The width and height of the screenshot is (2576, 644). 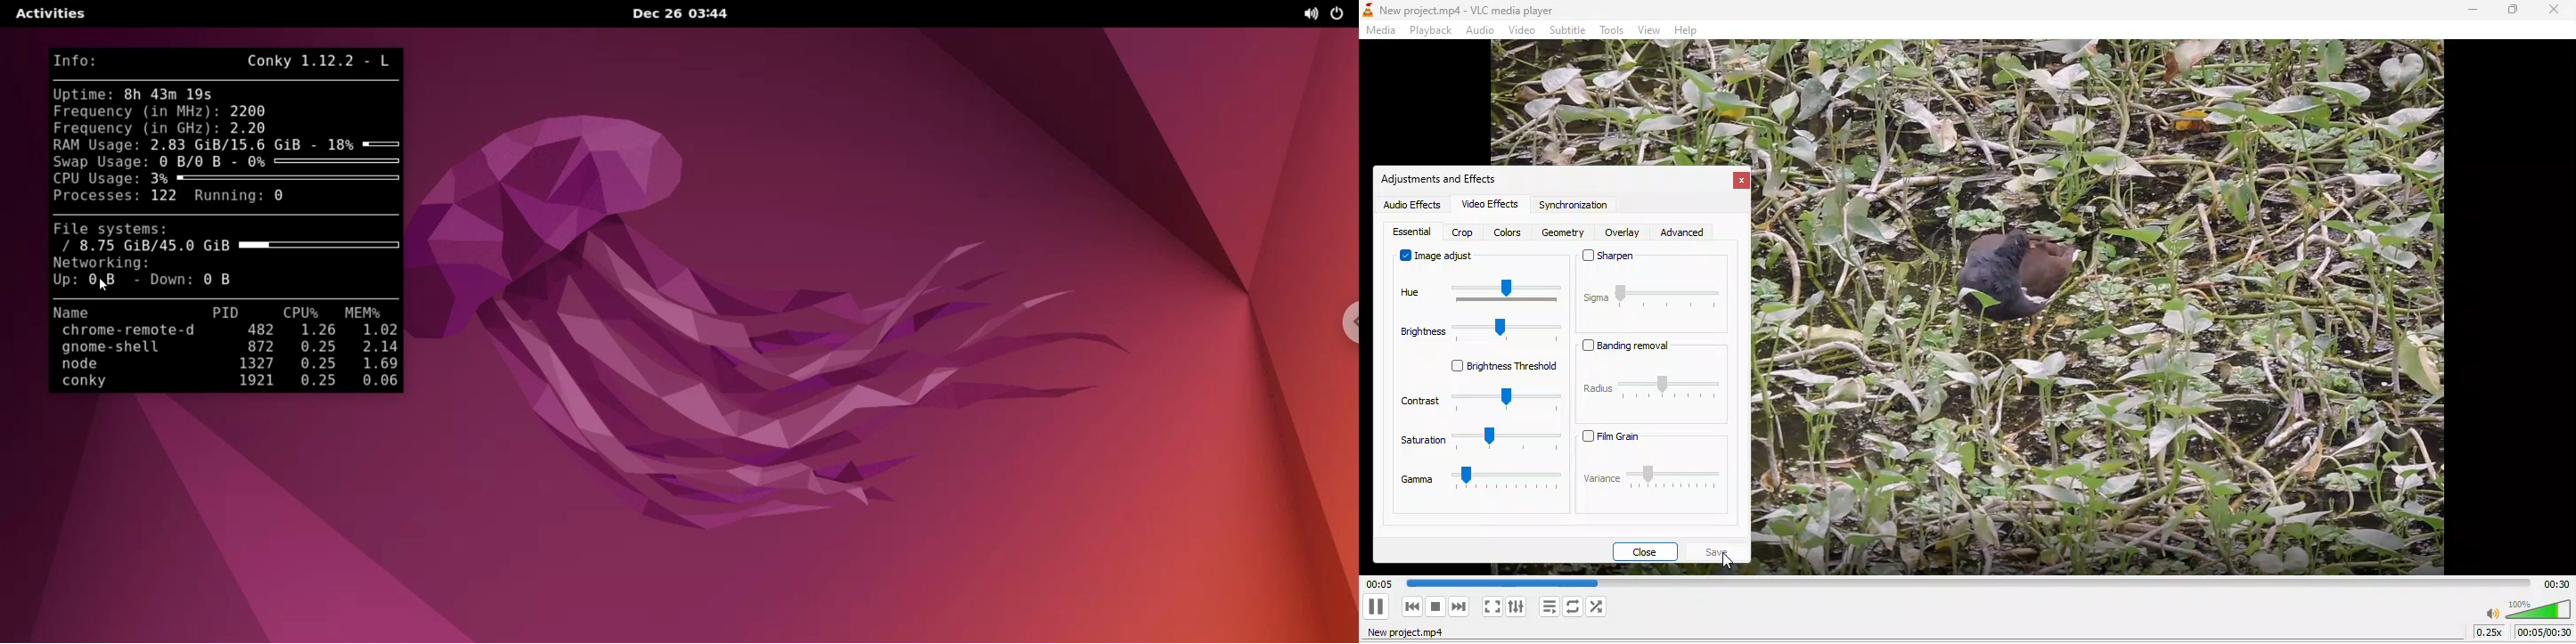 I want to click on close, so click(x=1645, y=551).